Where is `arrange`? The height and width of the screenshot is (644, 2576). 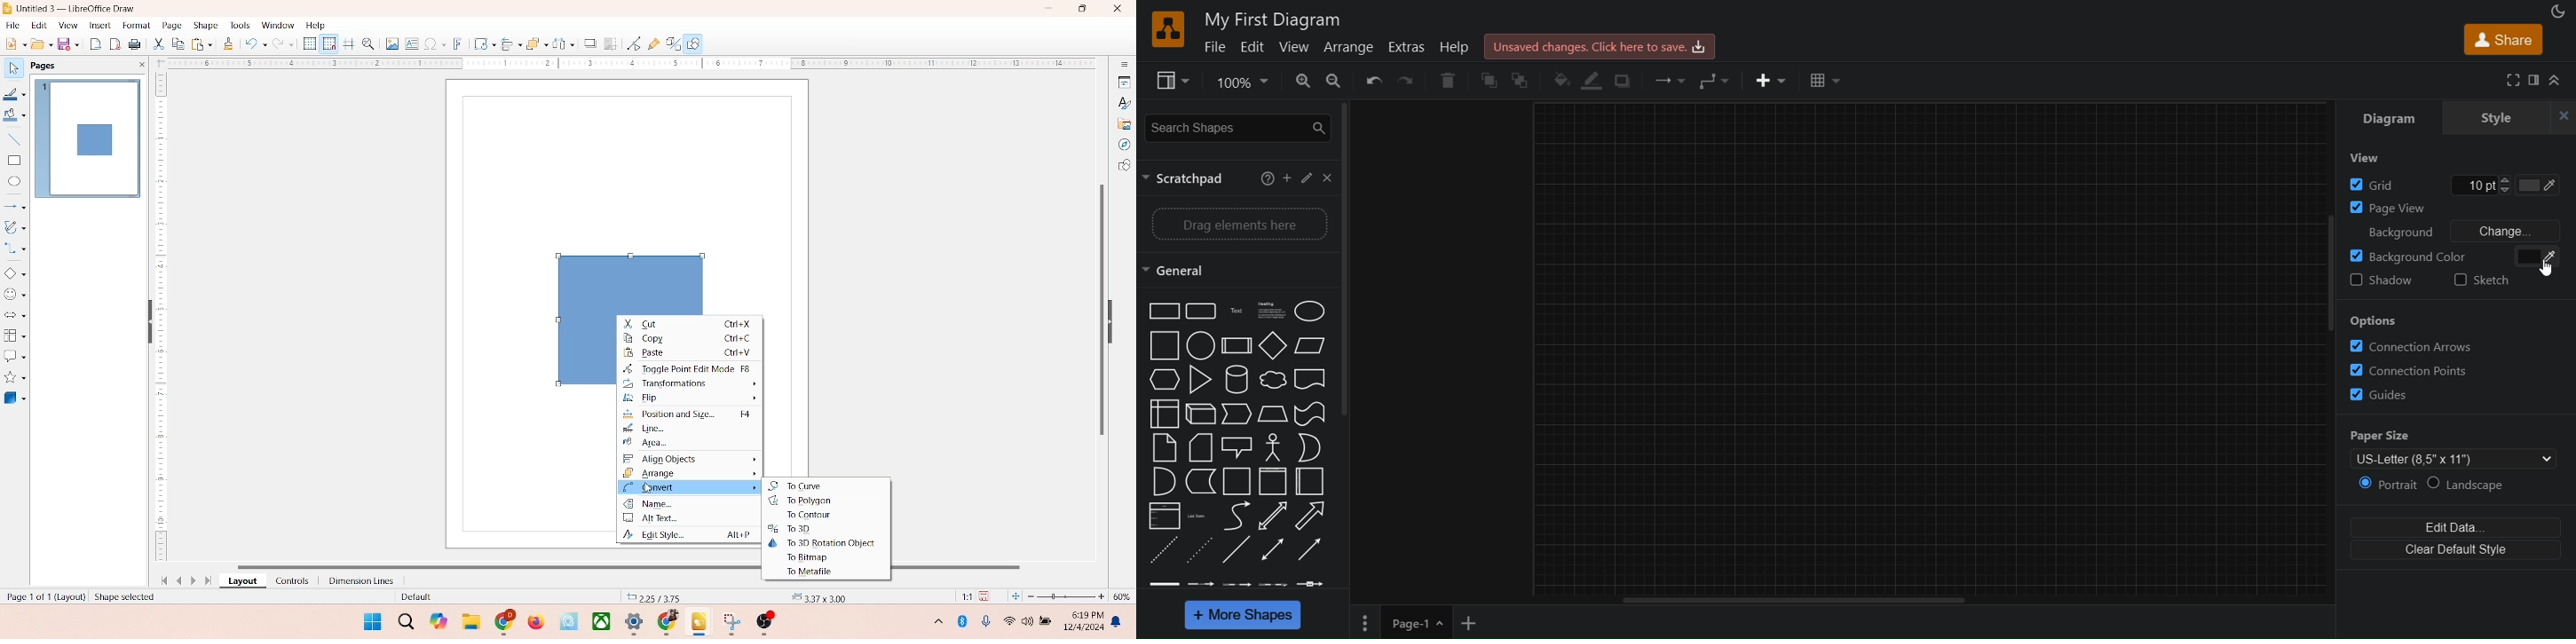
arrange is located at coordinates (532, 42).